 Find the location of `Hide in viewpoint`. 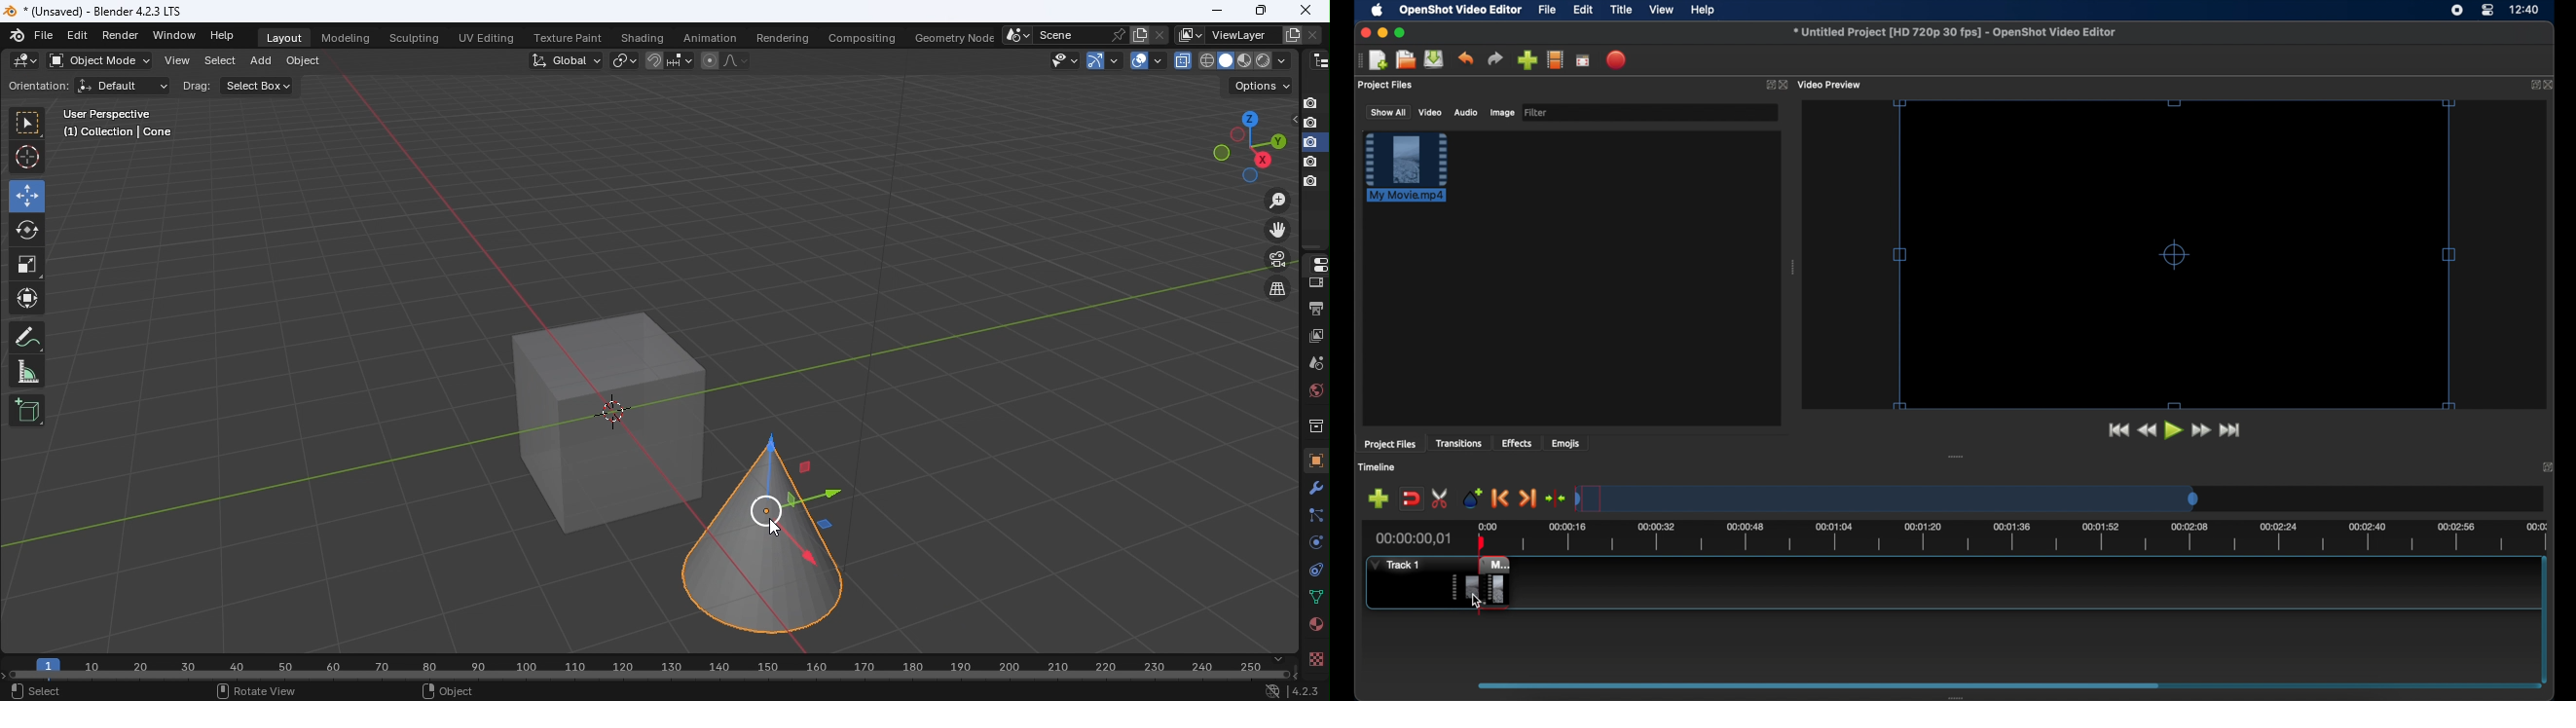

Hide in viewpoint is located at coordinates (1290, 121).